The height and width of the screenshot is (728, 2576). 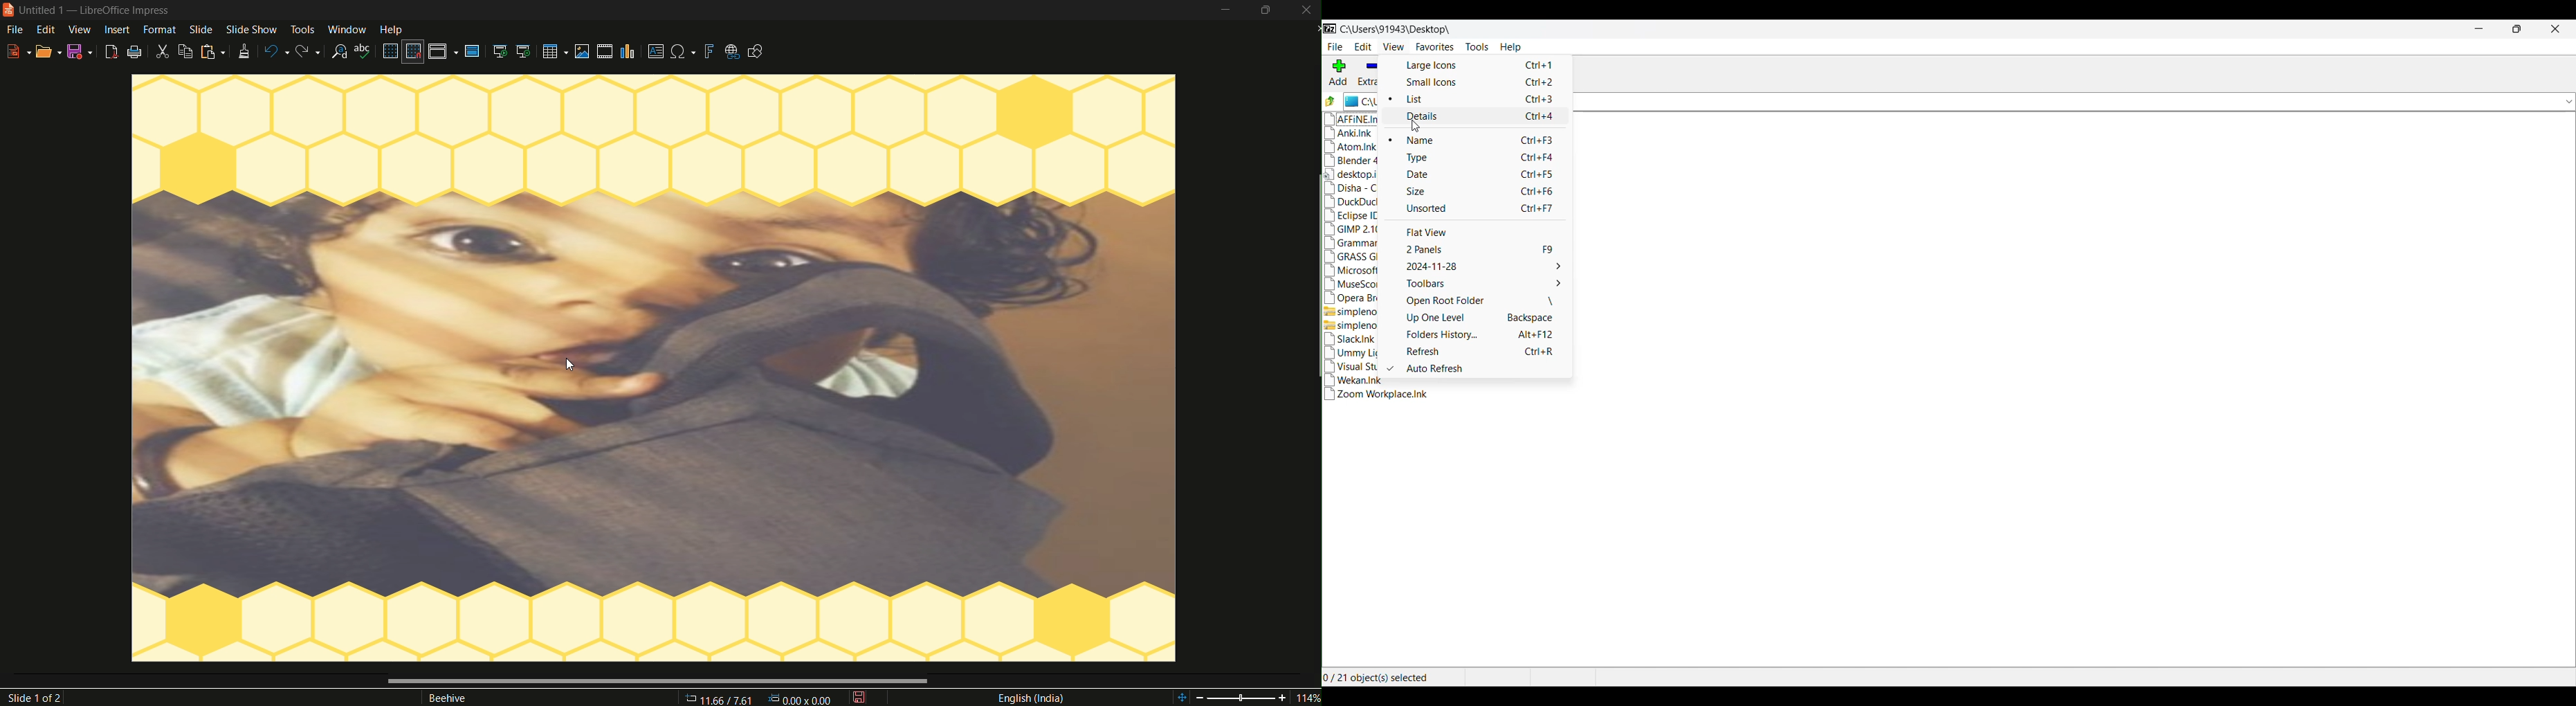 I want to click on Type, so click(x=1484, y=158).